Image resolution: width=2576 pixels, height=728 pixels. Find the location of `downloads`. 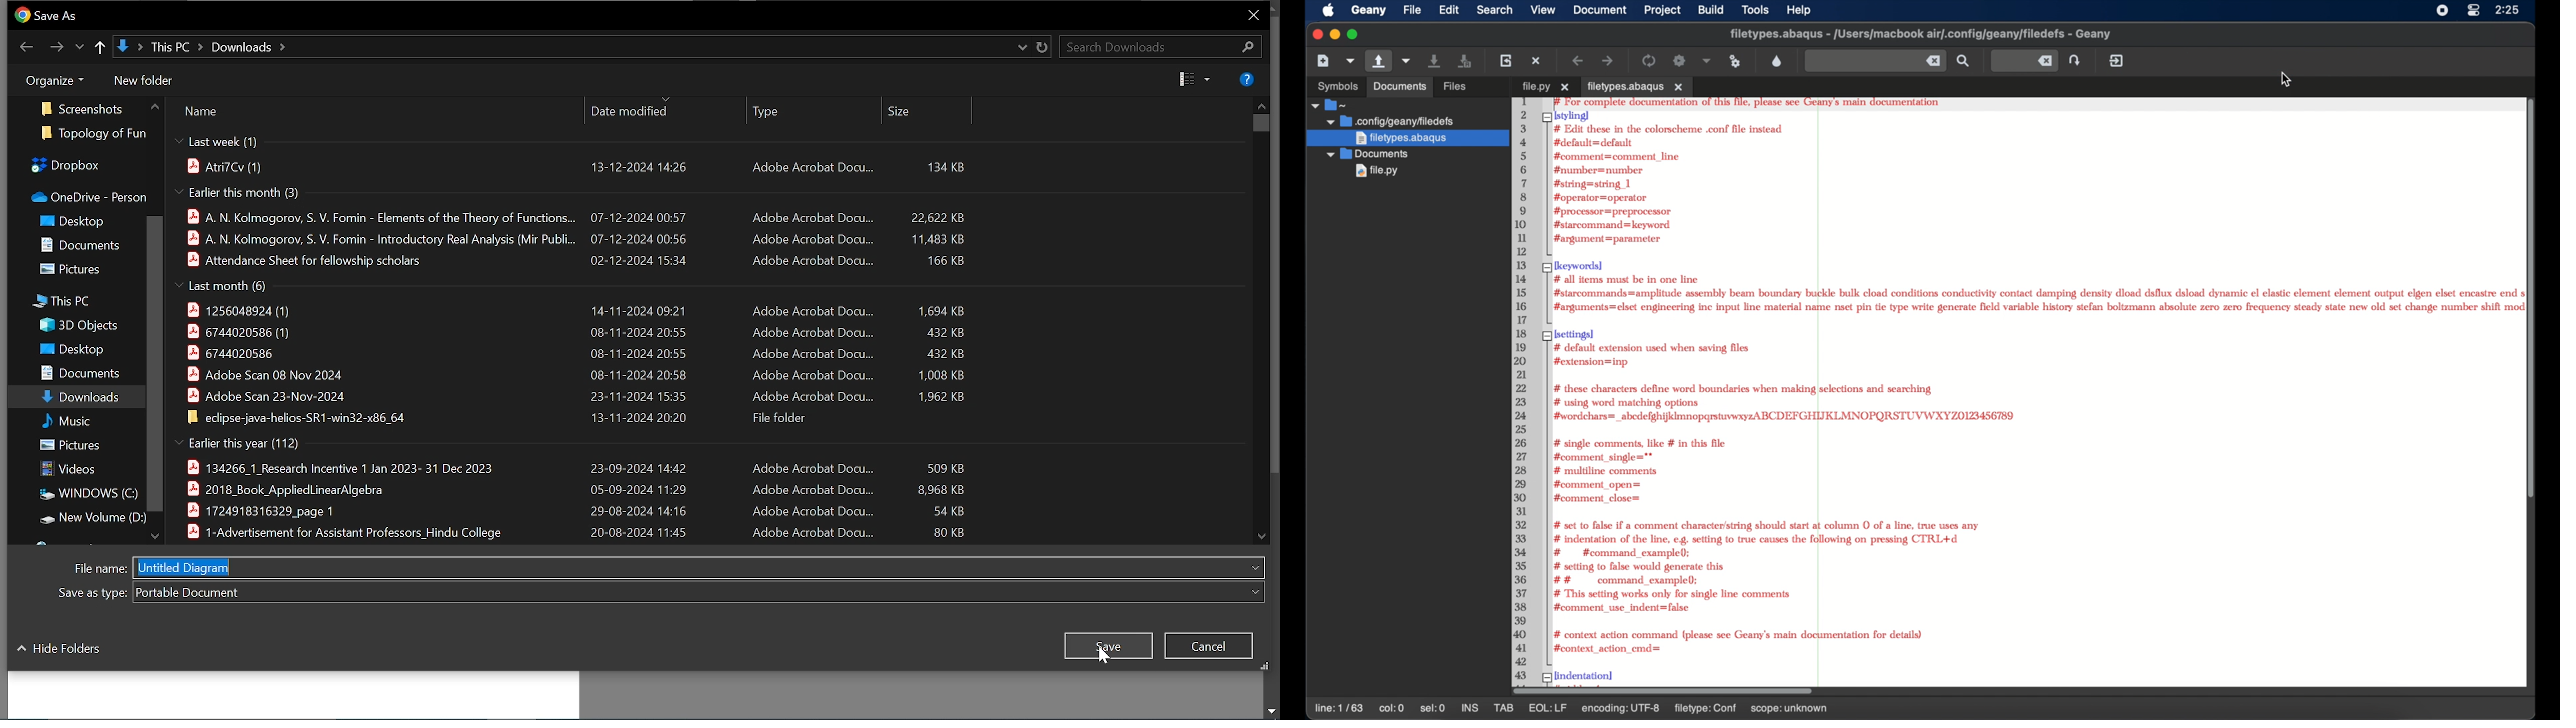

downloads is located at coordinates (75, 396).